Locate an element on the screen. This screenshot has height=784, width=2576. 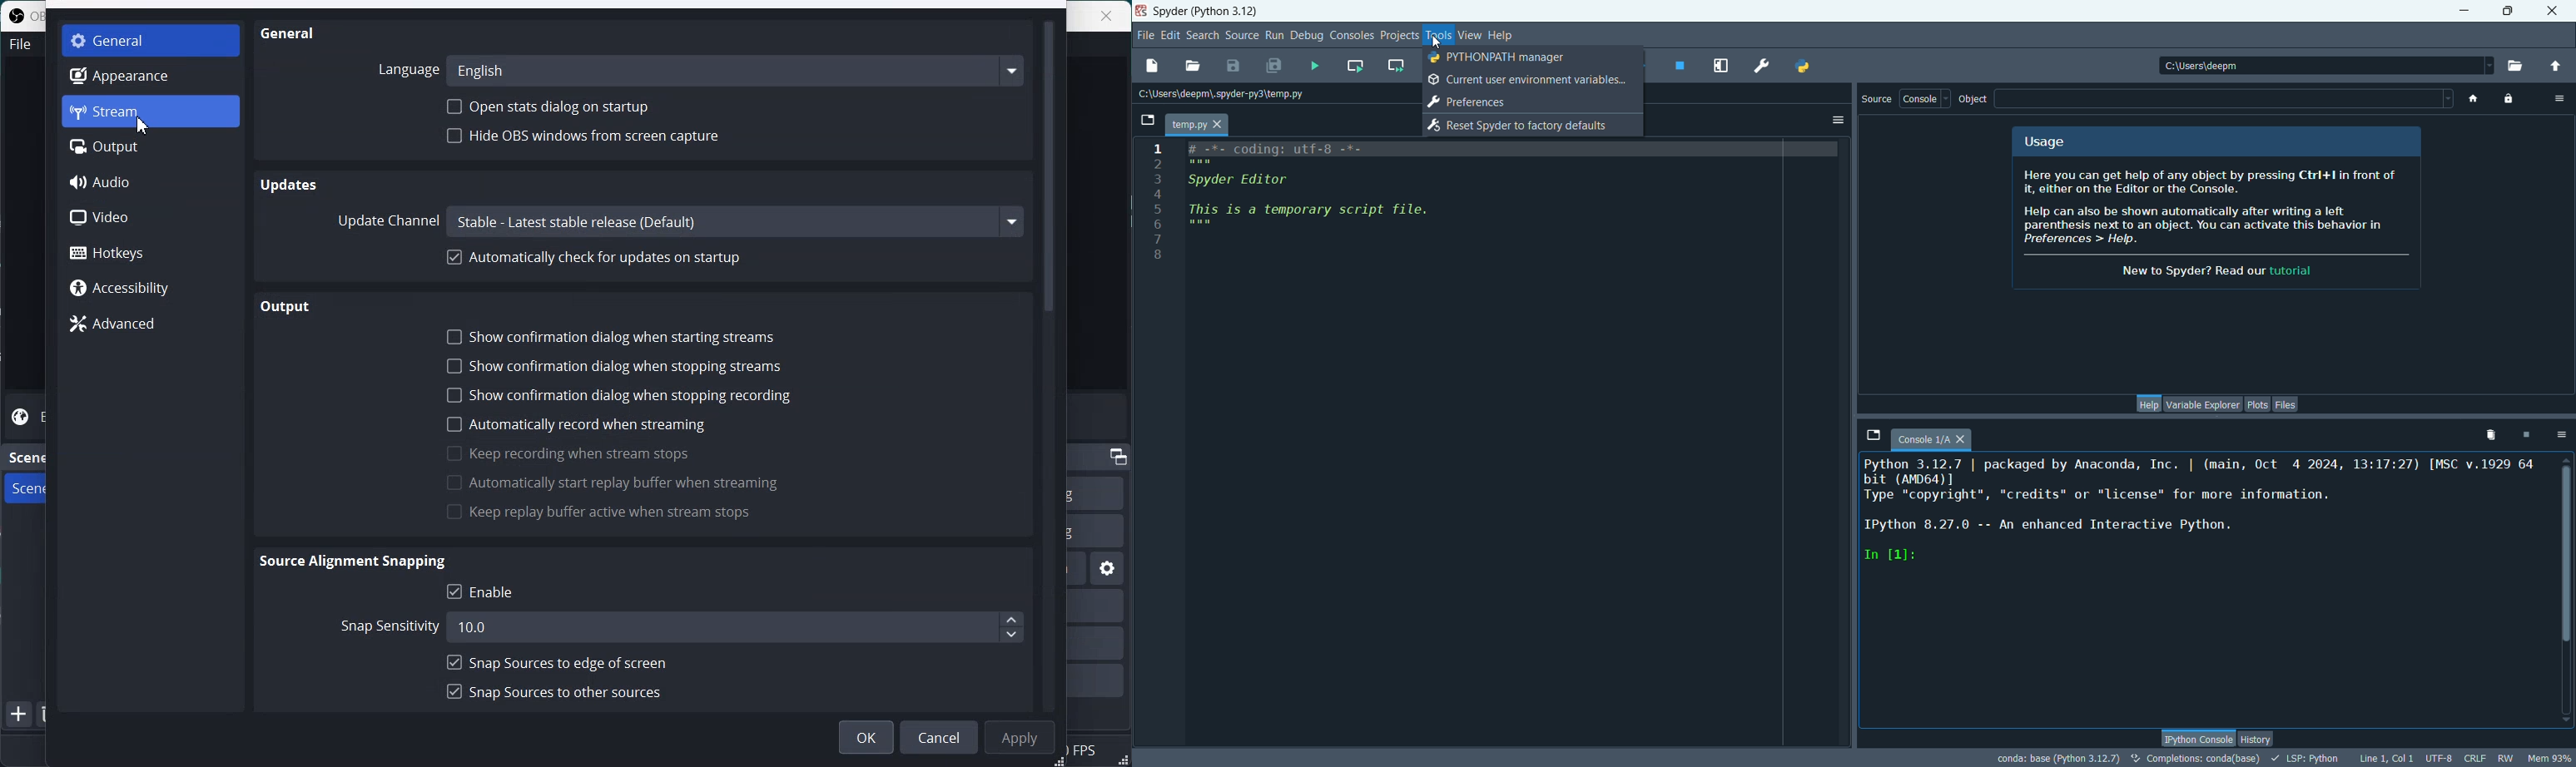
location is located at coordinates (2327, 64).